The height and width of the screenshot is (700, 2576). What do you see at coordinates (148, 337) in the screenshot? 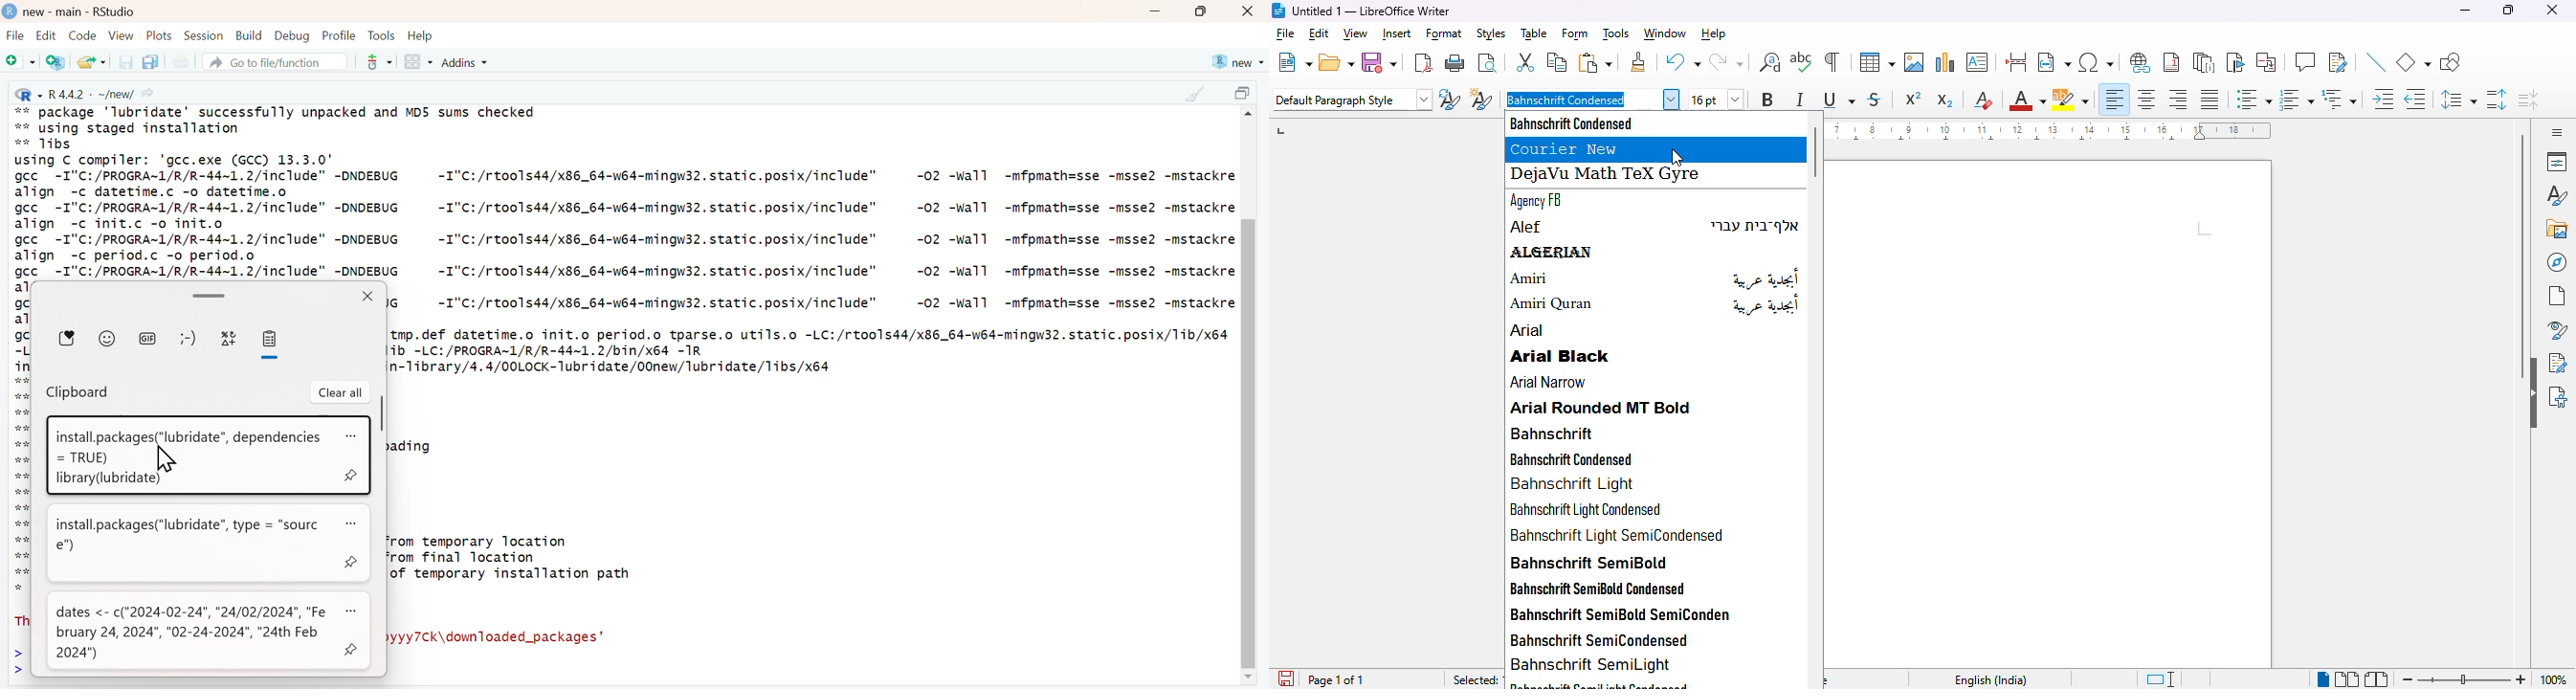
I see `GIF` at bounding box center [148, 337].